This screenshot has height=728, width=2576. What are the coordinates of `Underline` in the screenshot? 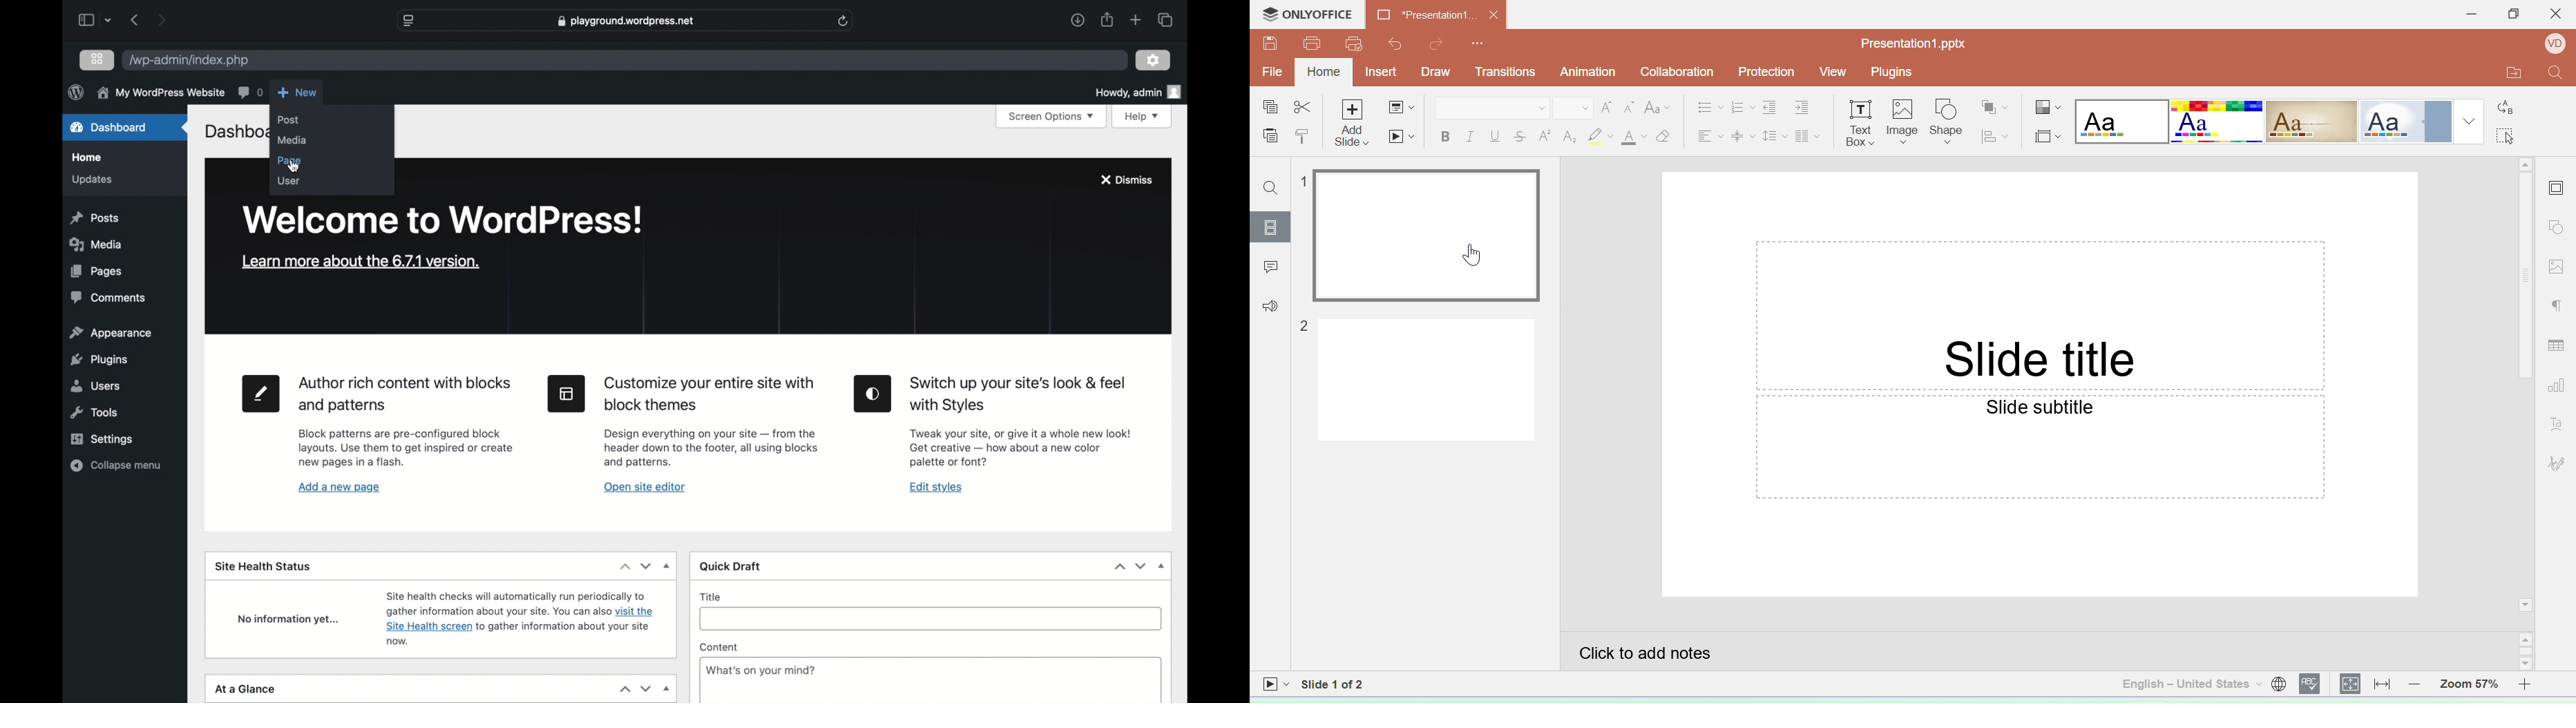 It's located at (1496, 137).